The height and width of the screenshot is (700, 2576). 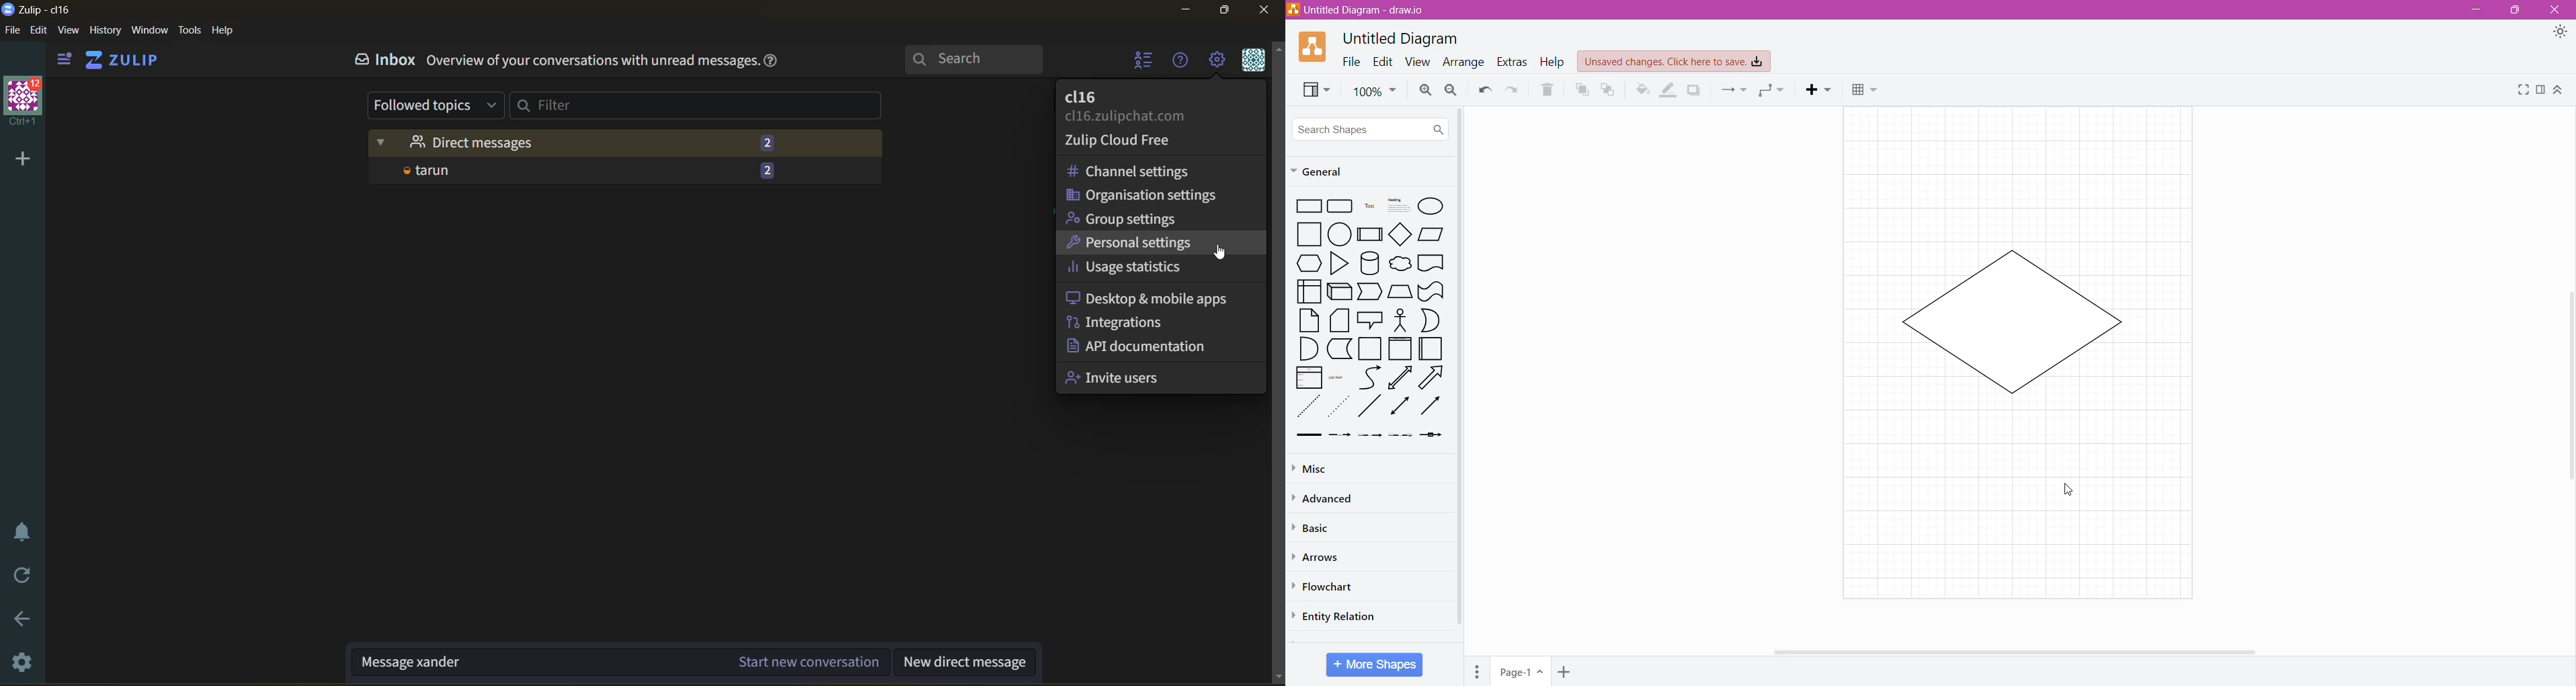 I want to click on Entity Relation, so click(x=1335, y=617).